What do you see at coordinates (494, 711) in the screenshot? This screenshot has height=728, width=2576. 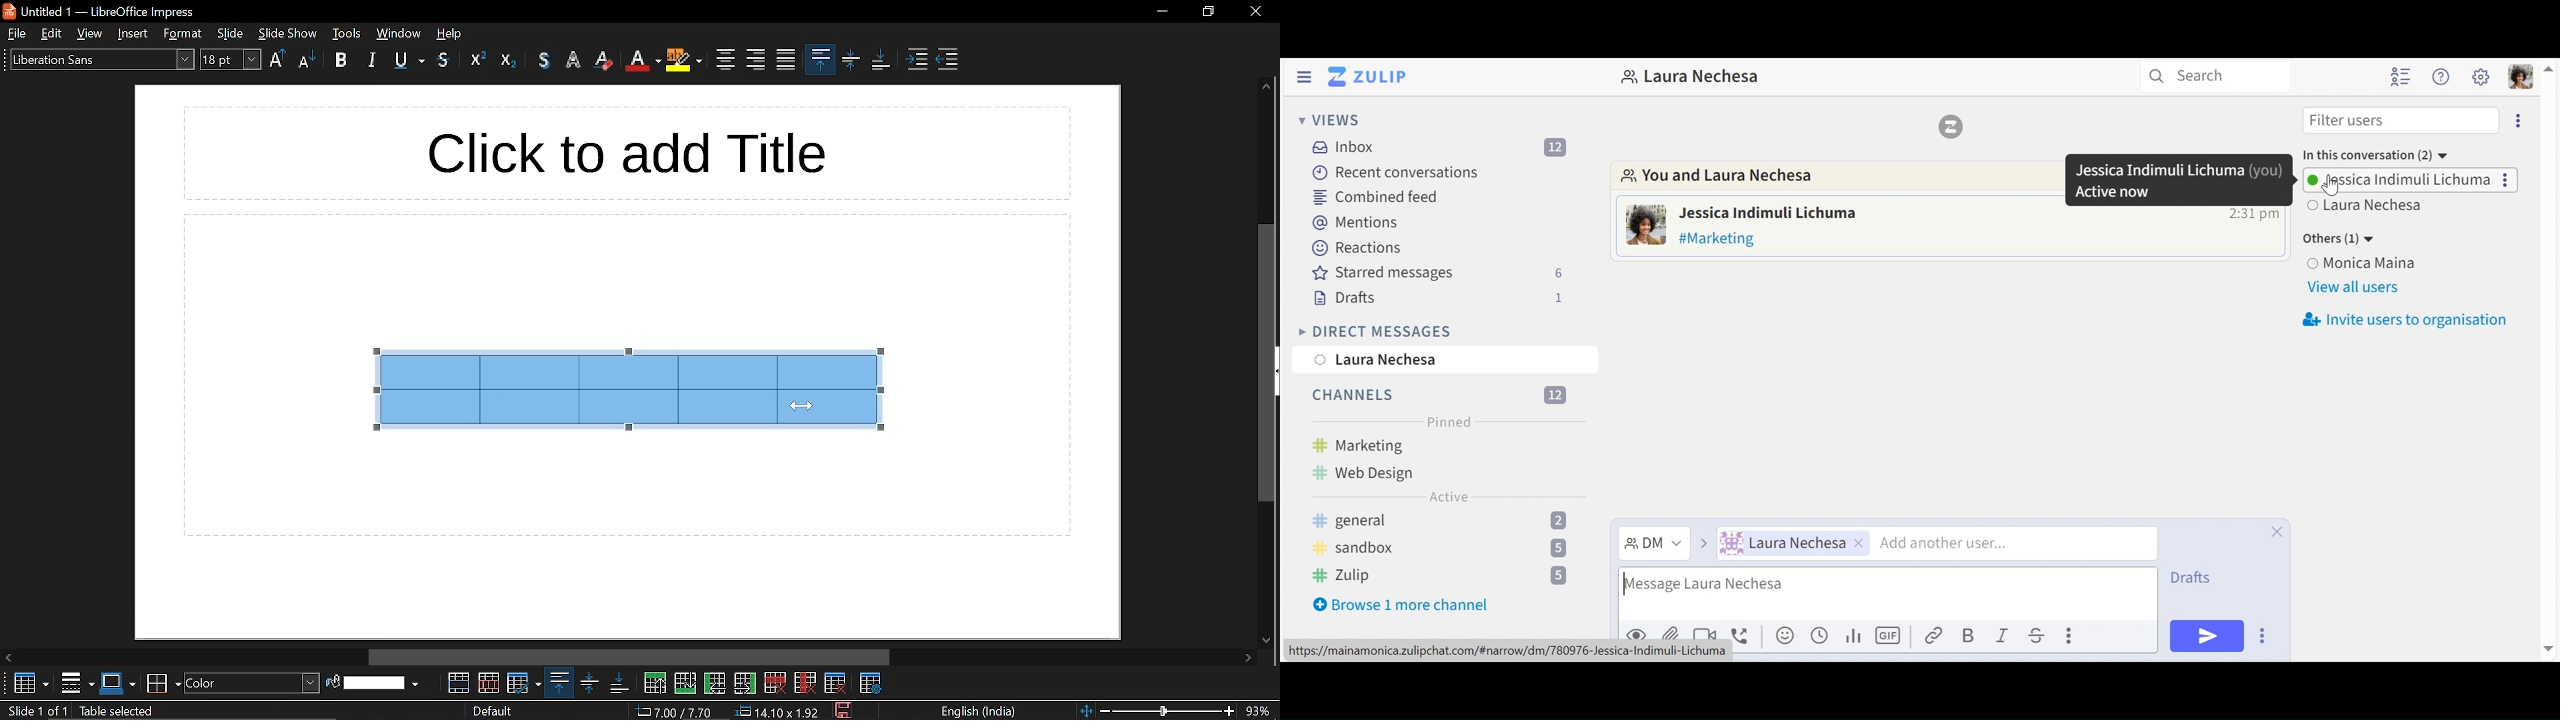 I see `slide style` at bounding box center [494, 711].